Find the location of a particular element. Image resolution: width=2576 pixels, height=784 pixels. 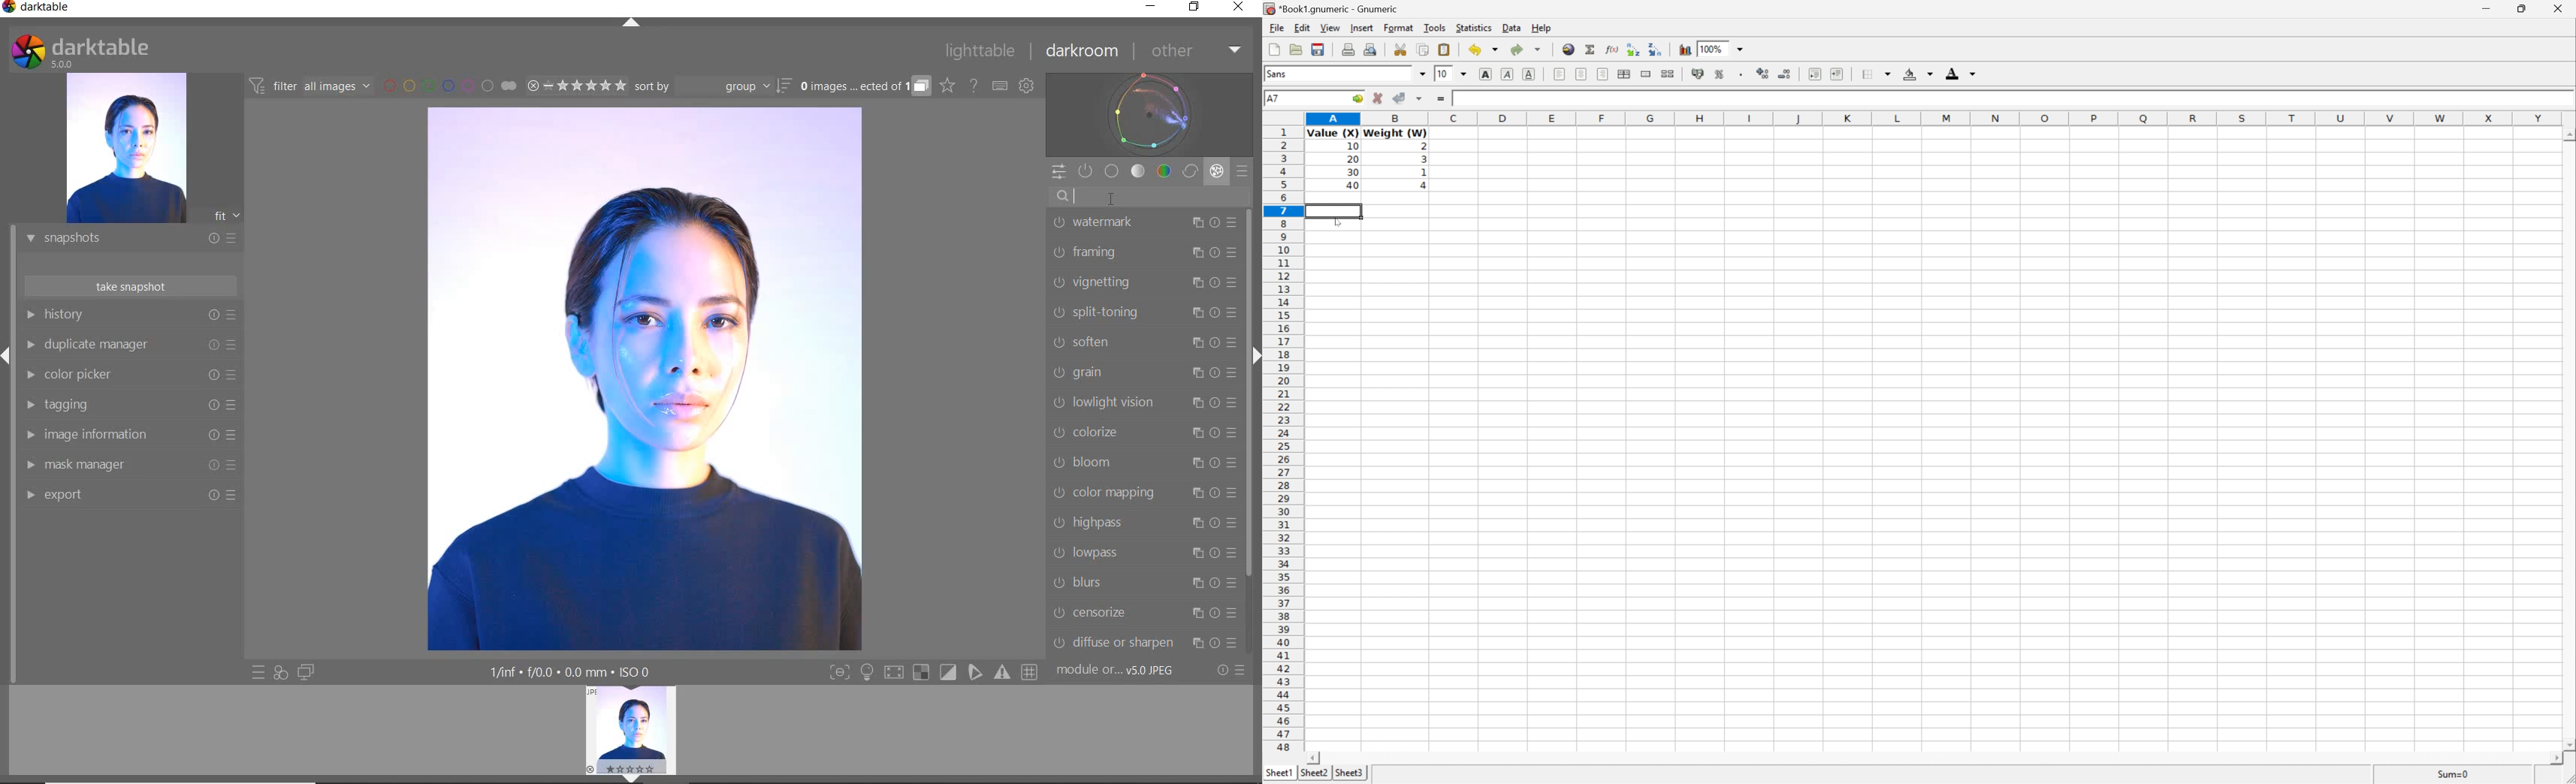

Sort the selected region in ascending order based on the first column selected is located at coordinates (1633, 49).